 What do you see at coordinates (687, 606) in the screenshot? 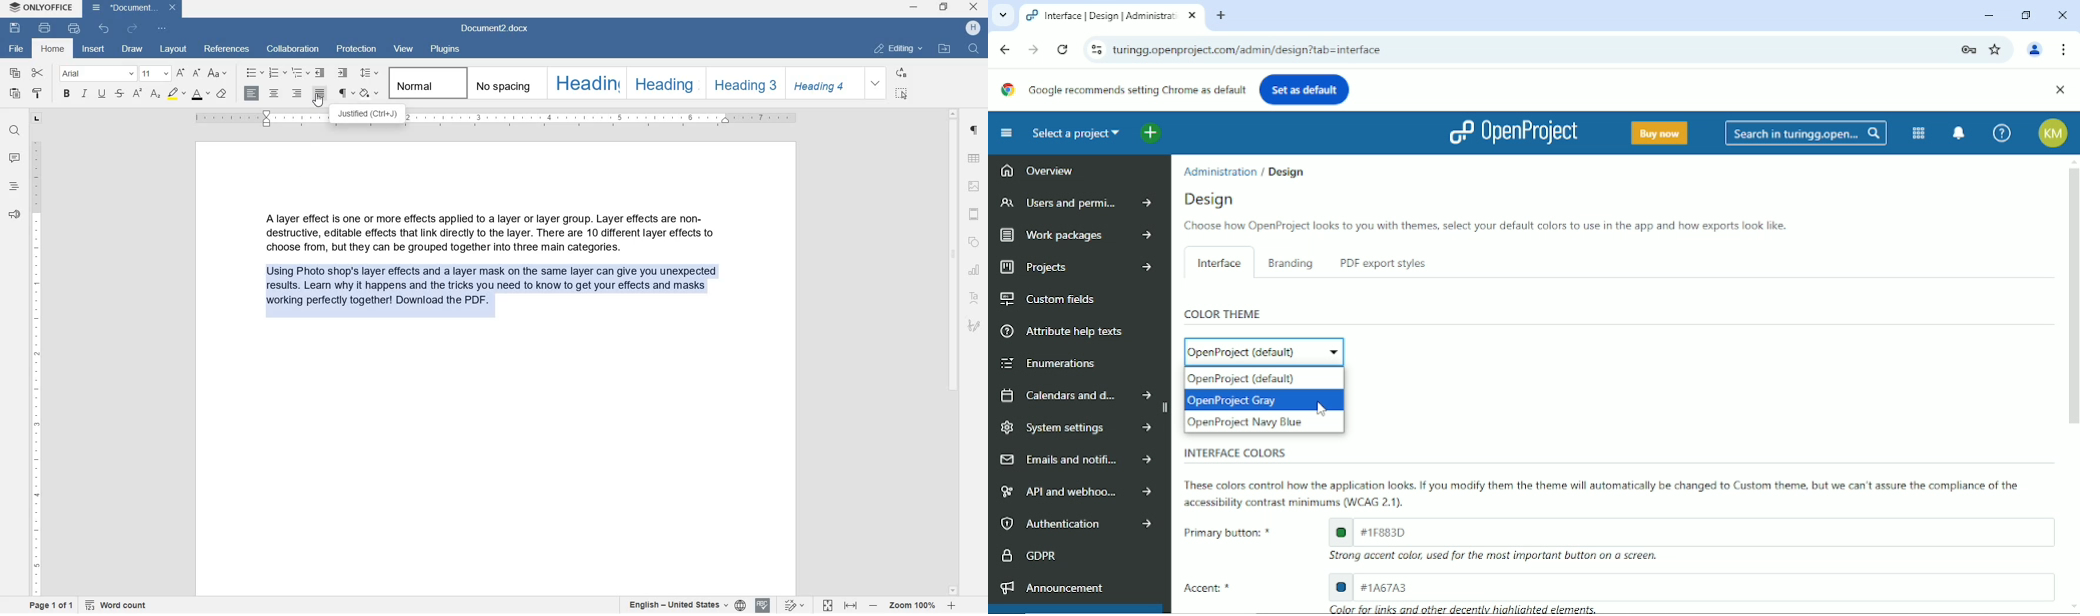
I see `SELECT TEXT OR DOCUMENT LANGUAGE` at bounding box center [687, 606].